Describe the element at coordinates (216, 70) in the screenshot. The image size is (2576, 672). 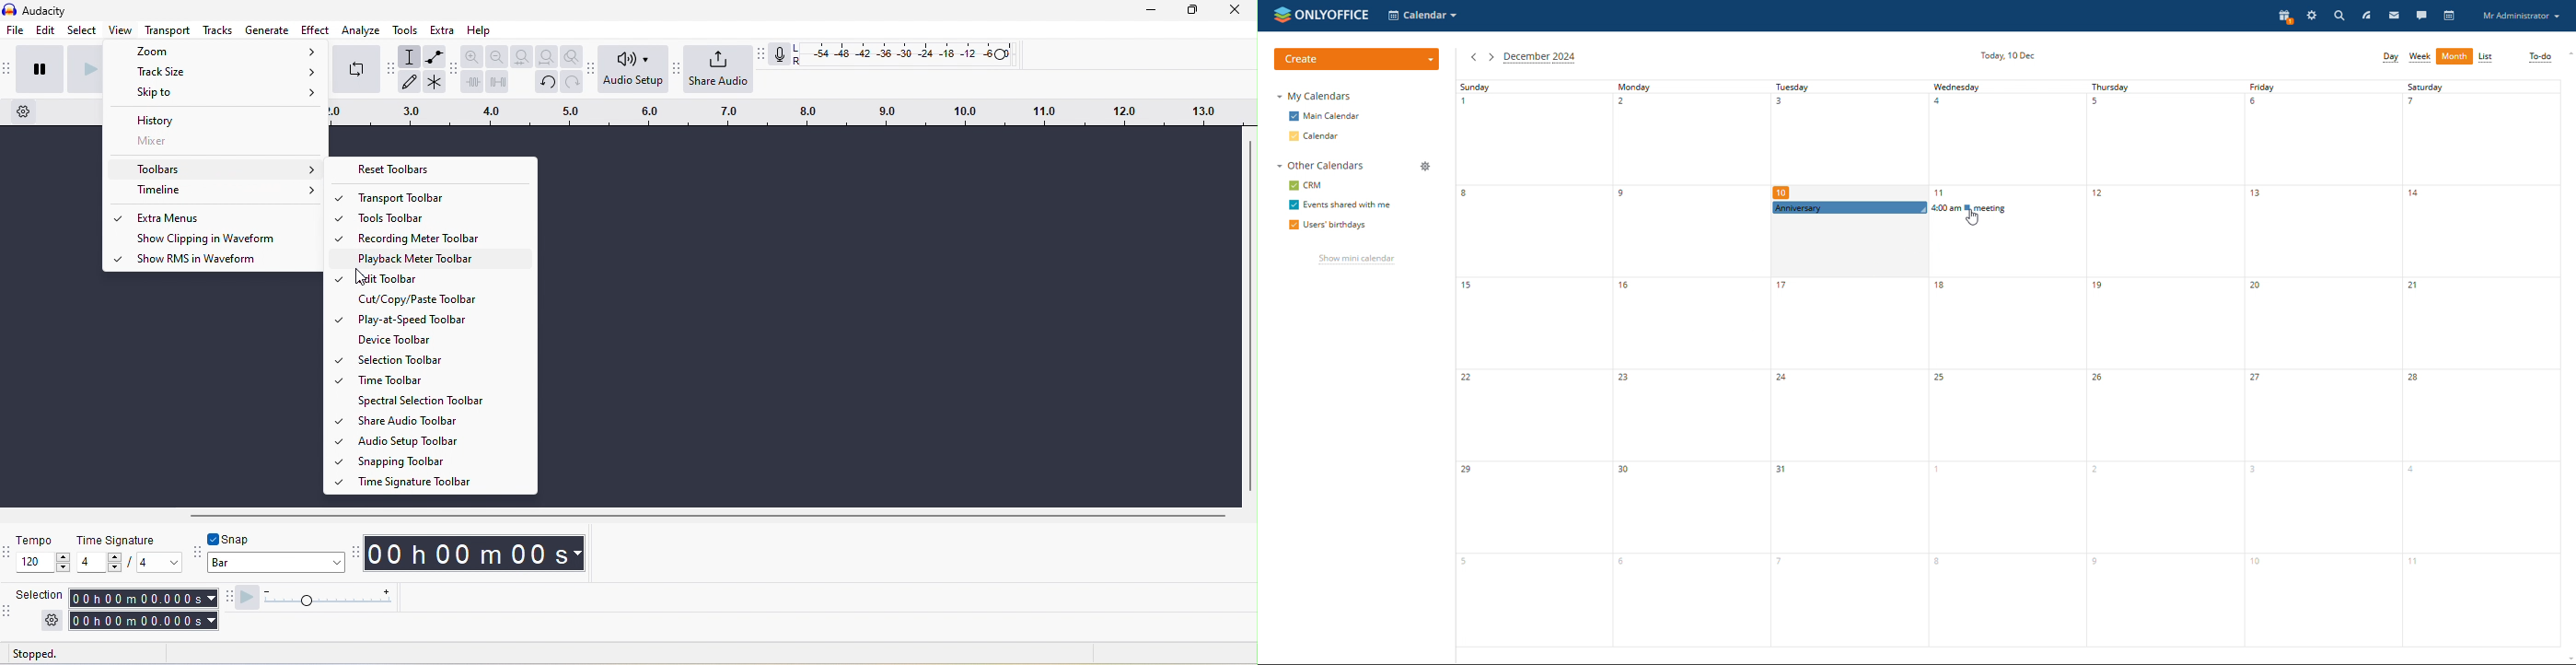
I see `Track size` at that location.